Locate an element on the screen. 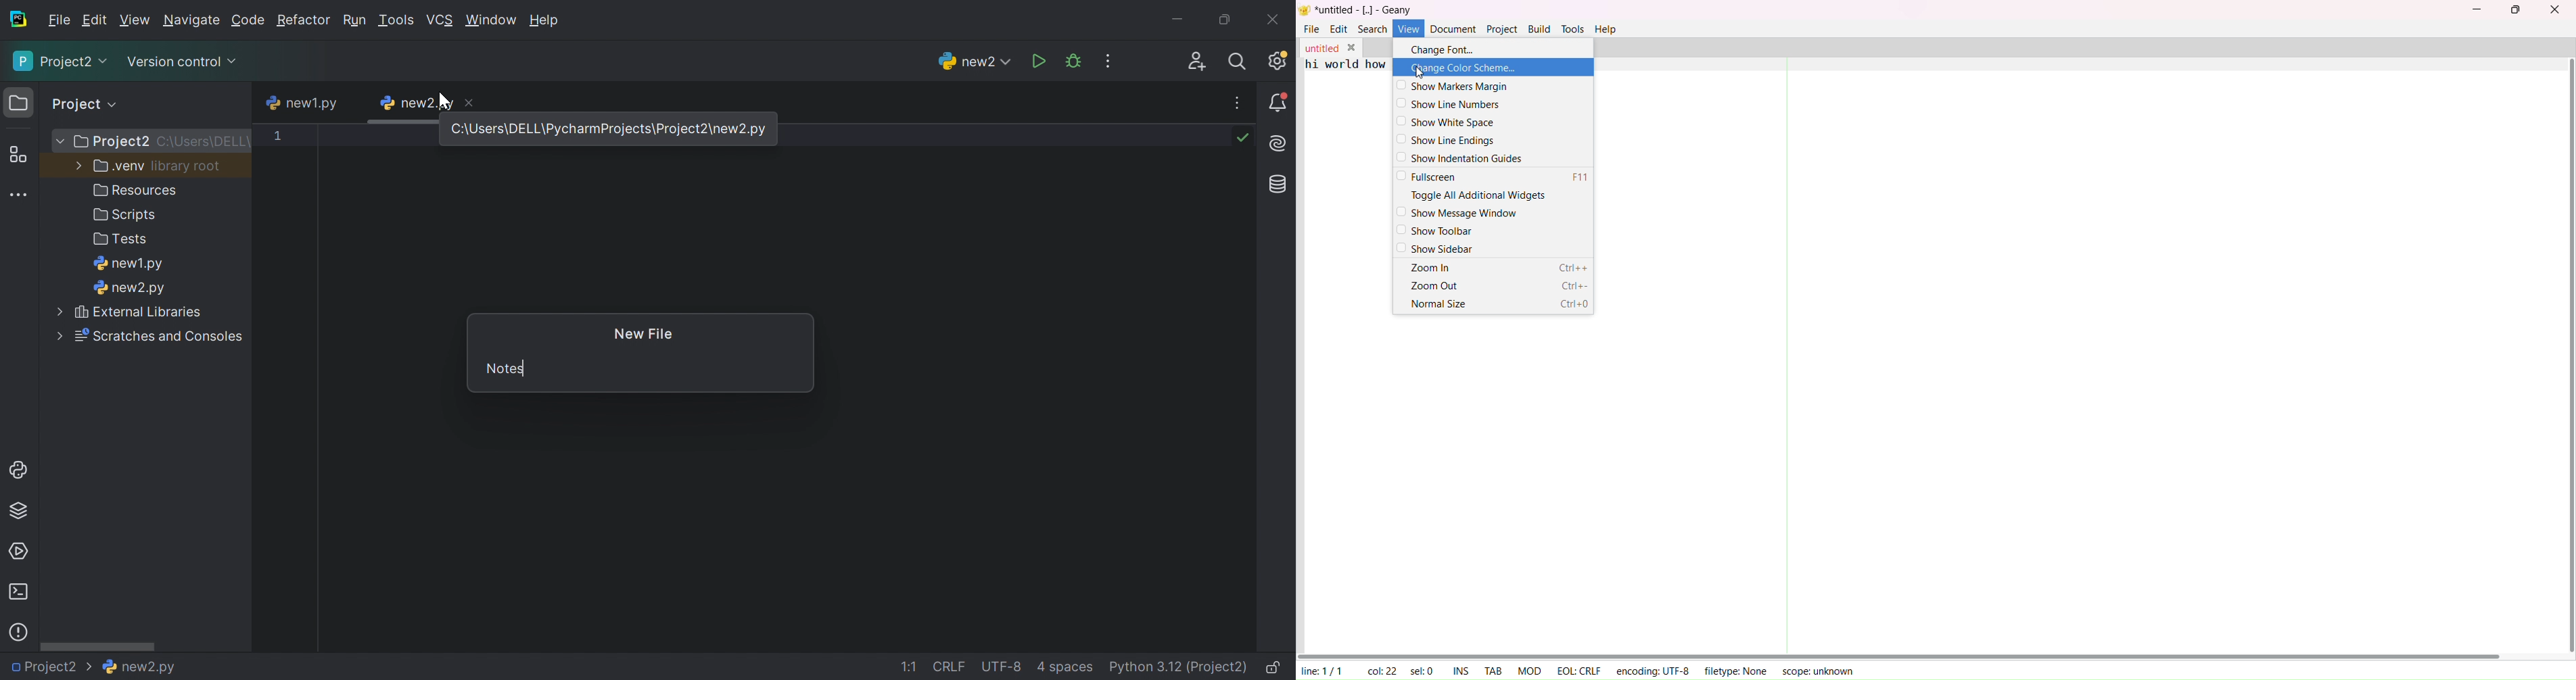  VCS is located at coordinates (440, 20).